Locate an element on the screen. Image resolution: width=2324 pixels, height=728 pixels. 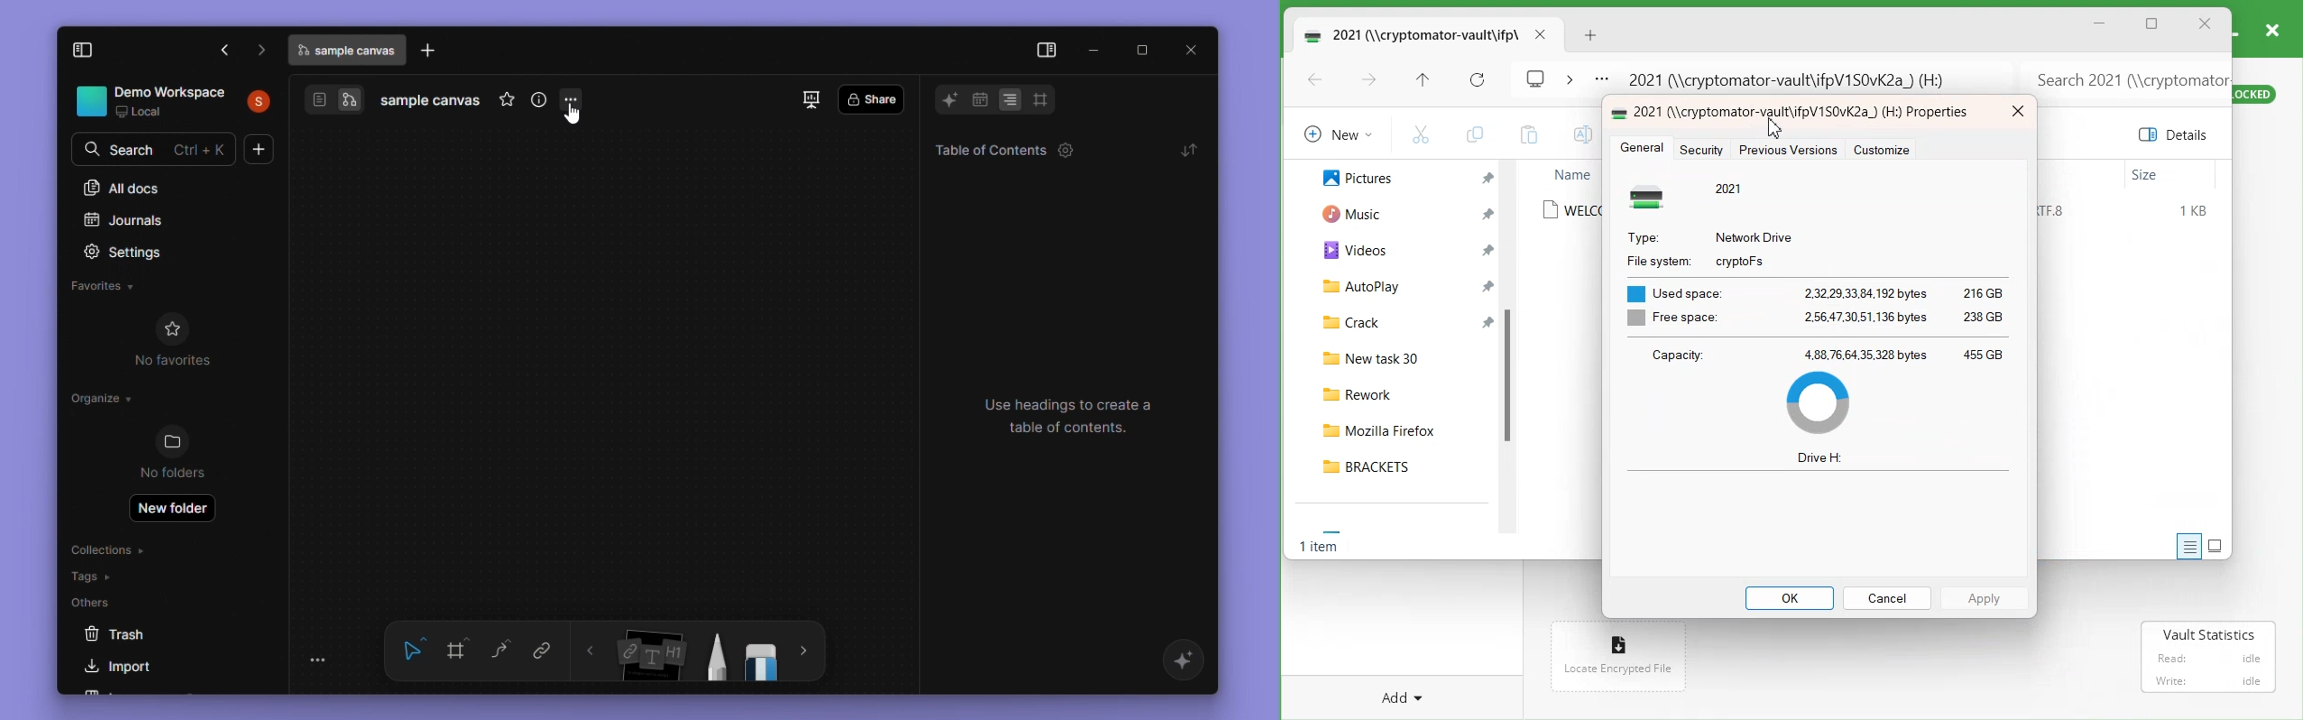
info is located at coordinates (539, 102).